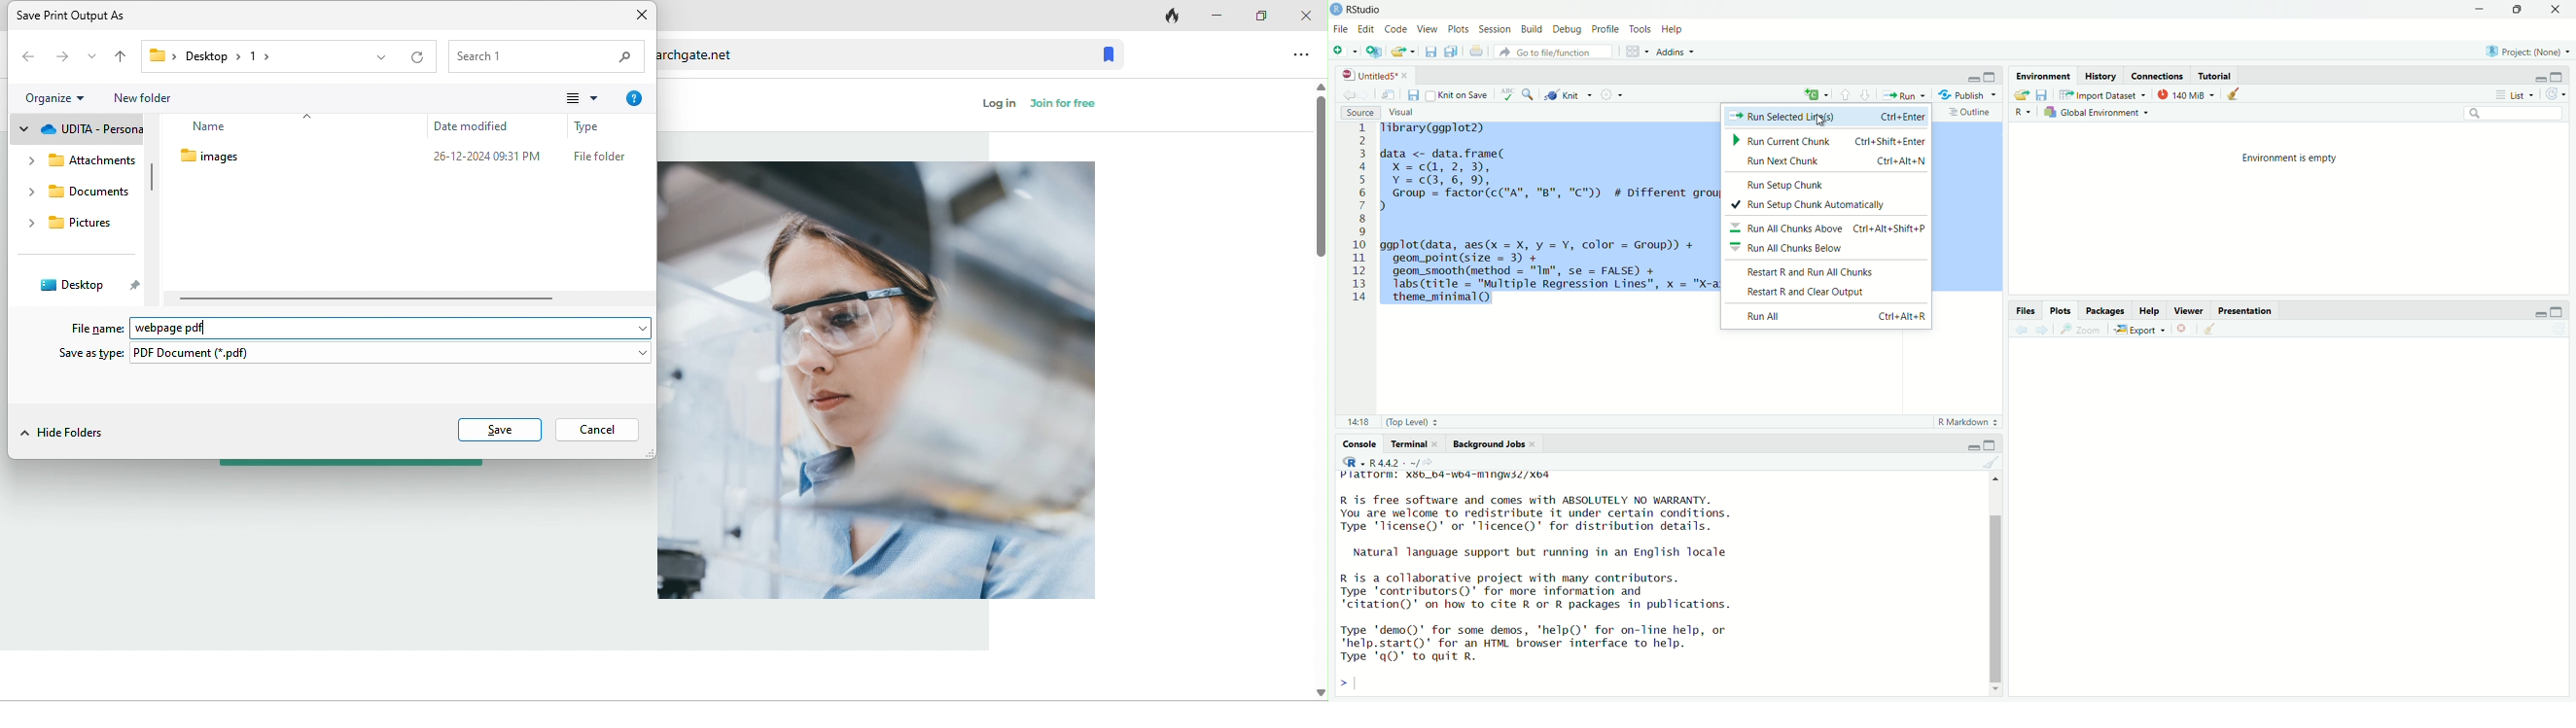 The height and width of the screenshot is (728, 2576). I want to click on Plots, so click(2058, 309).